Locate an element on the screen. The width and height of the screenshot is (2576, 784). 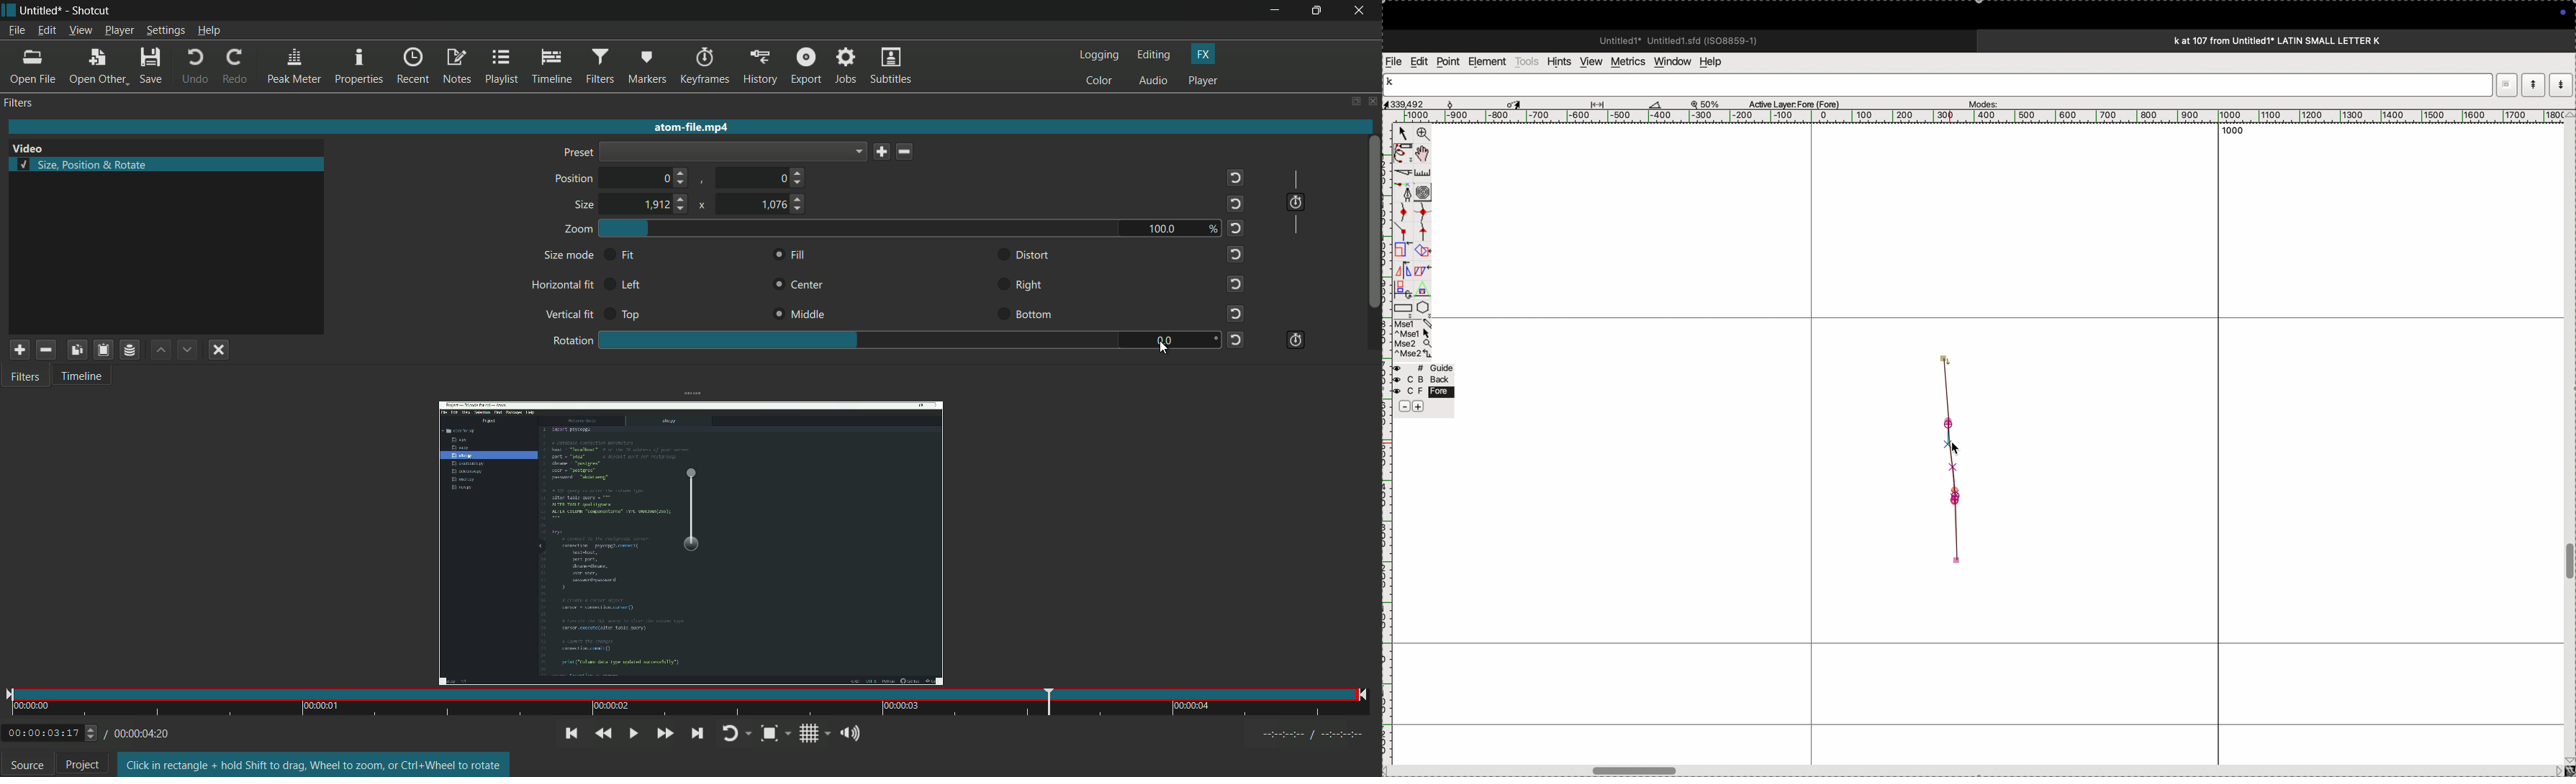
polygon is located at coordinates (1423, 307).